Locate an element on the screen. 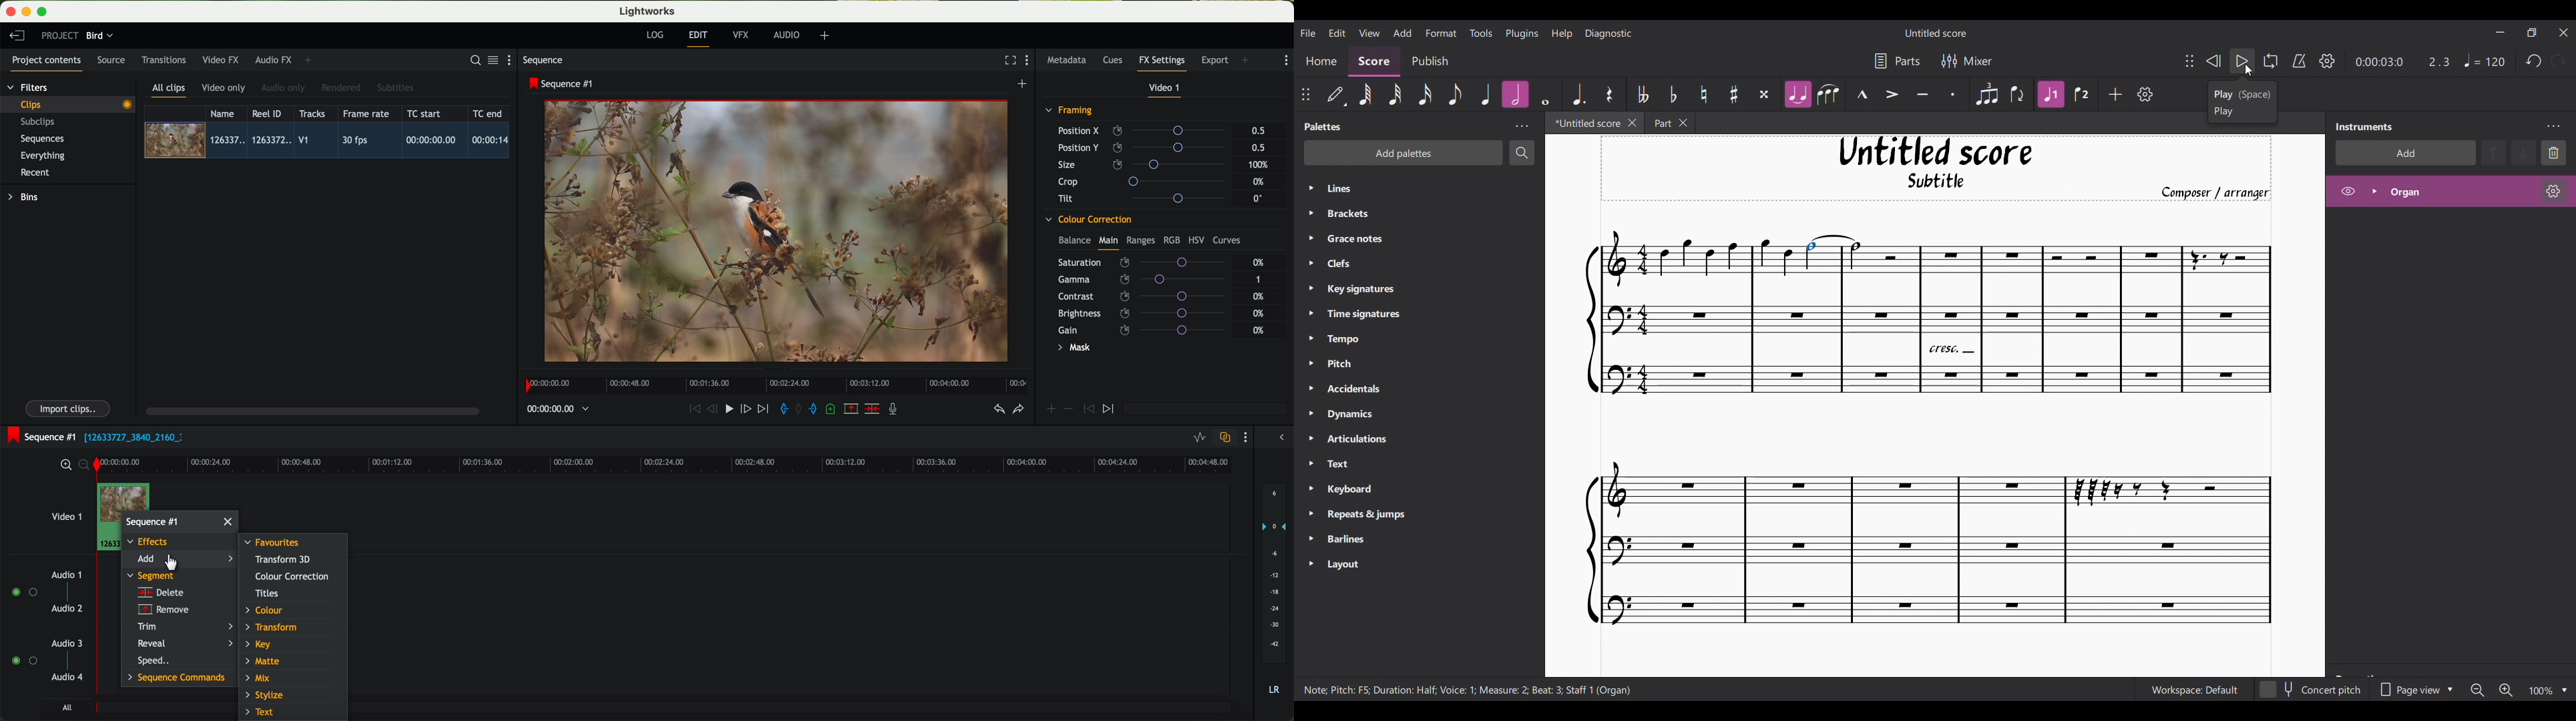 The width and height of the screenshot is (2576, 728). Staccato is located at coordinates (1953, 94).